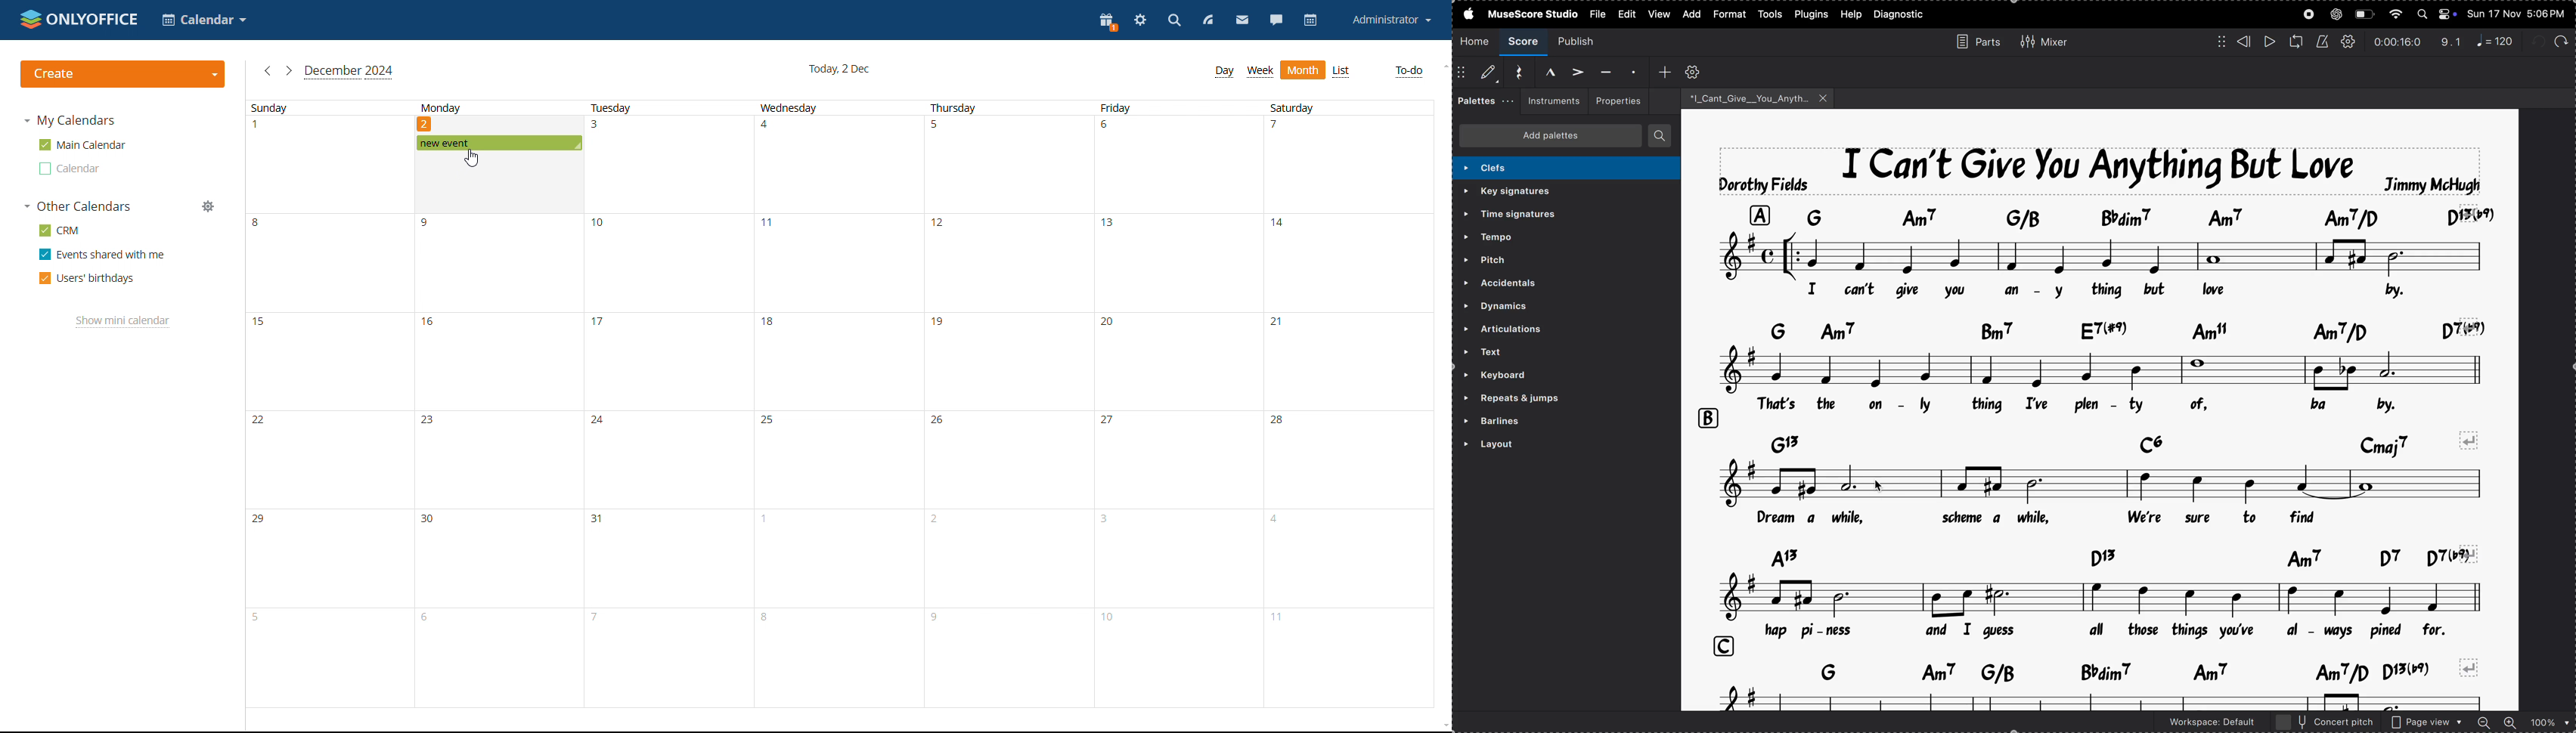 Image resolution: width=2576 pixels, height=756 pixels. I want to click on searches, so click(1661, 135).